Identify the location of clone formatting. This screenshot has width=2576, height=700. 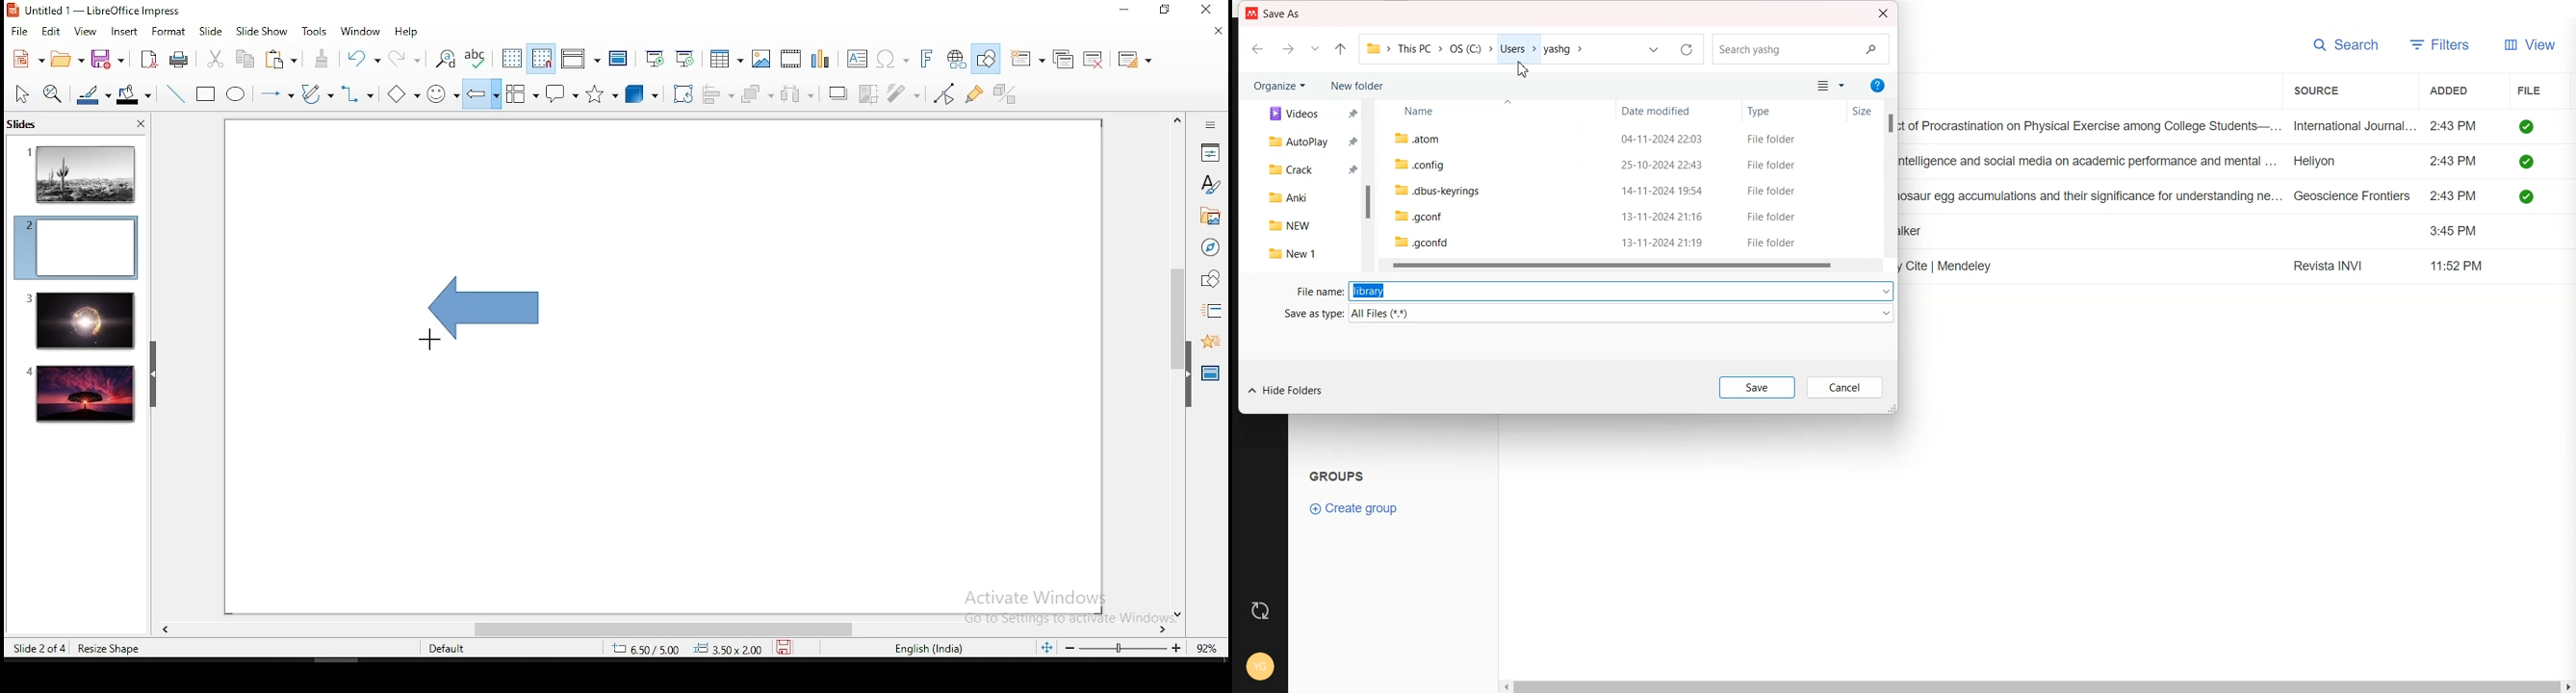
(322, 59).